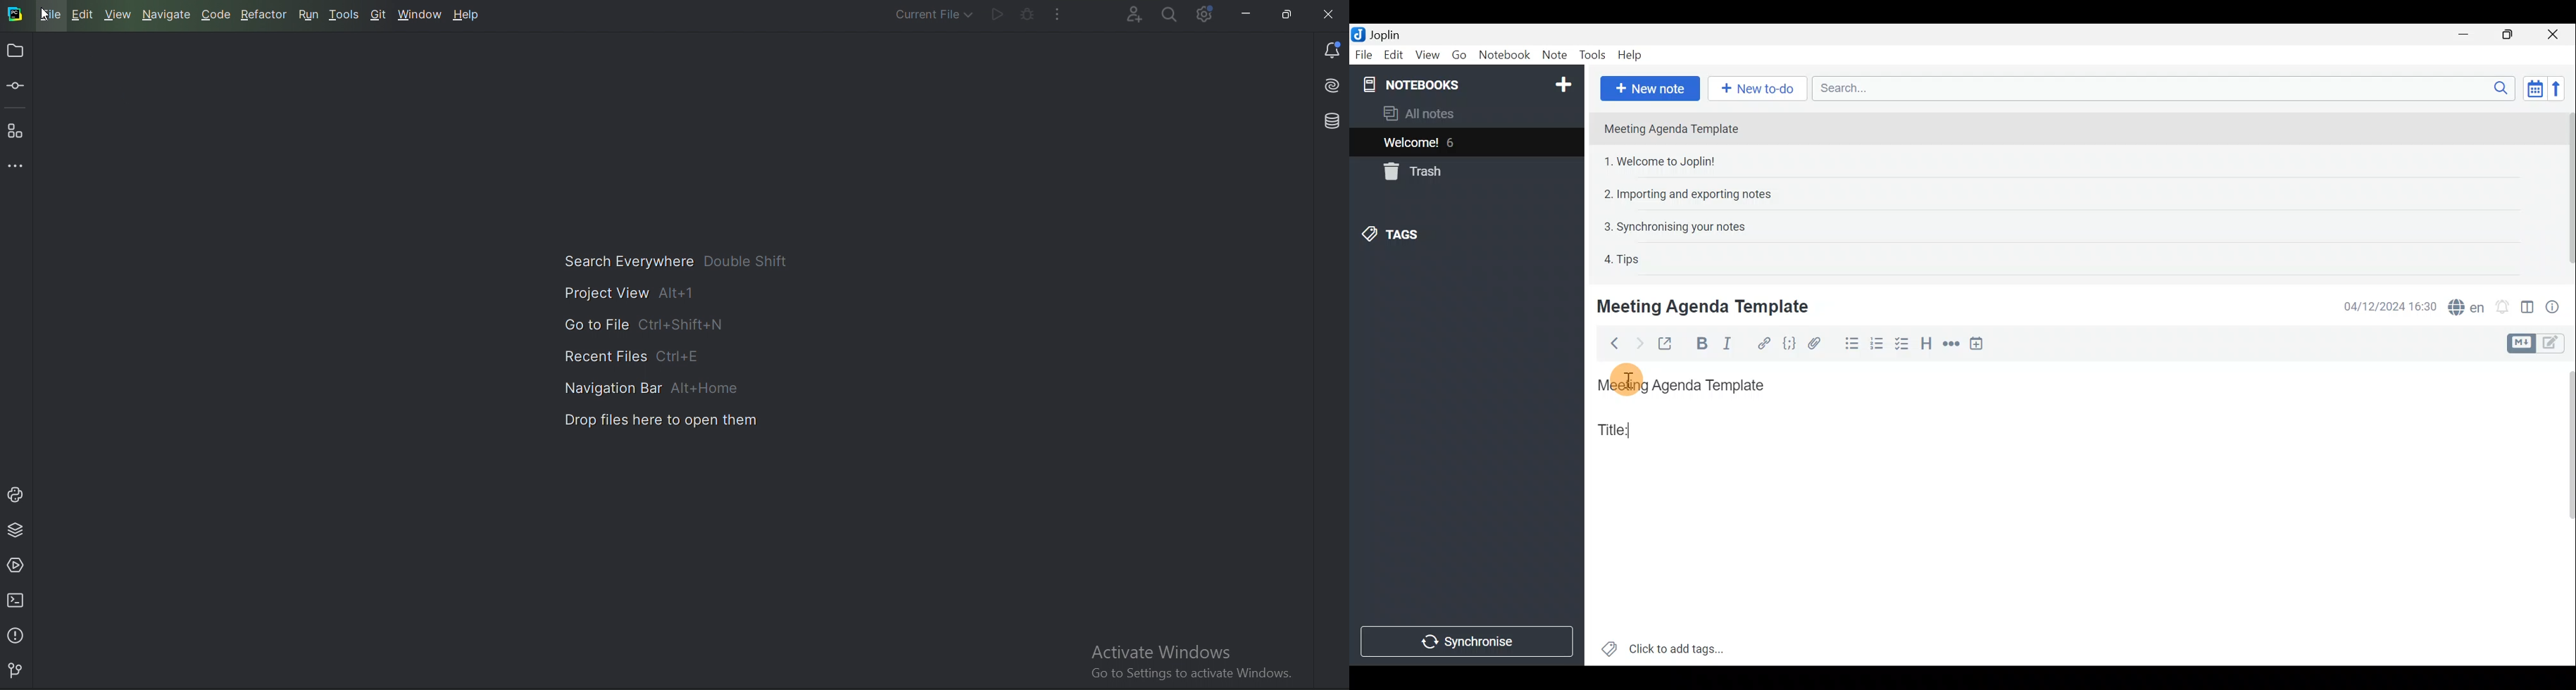  I want to click on 3. Synchronising your notes, so click(1675, 226).